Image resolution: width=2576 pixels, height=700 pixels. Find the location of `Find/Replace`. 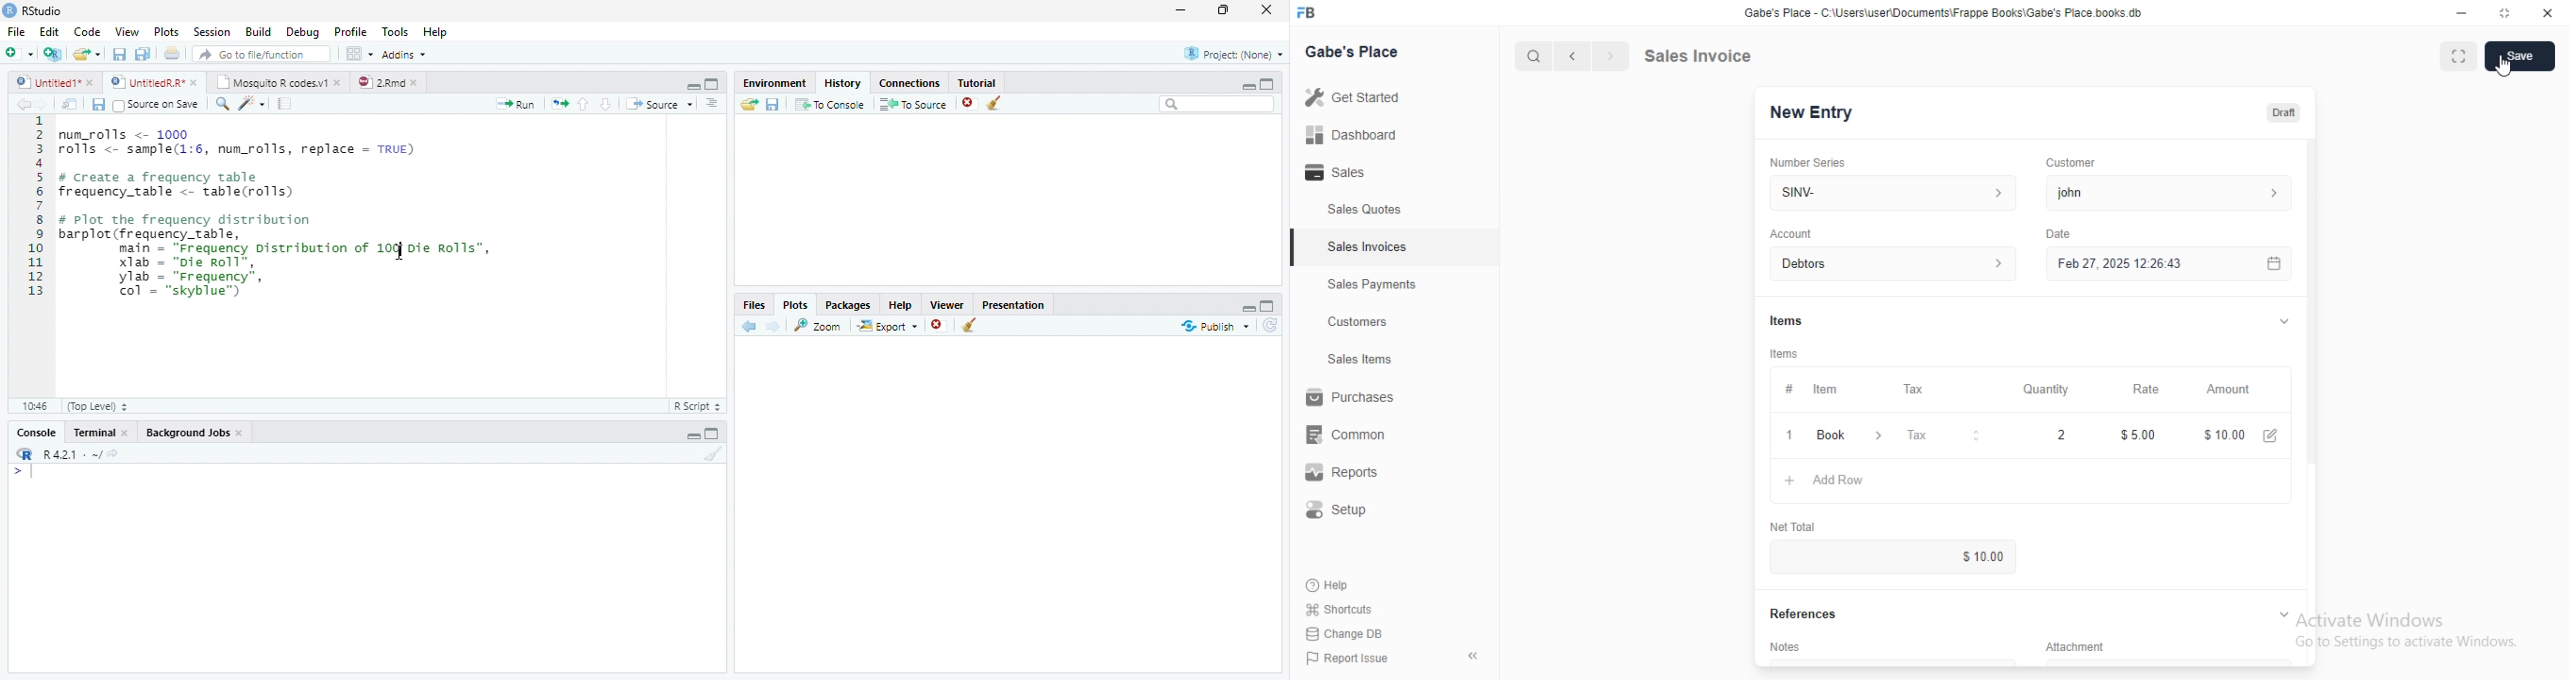

Find/Replace is located at coordinates (220, 104).